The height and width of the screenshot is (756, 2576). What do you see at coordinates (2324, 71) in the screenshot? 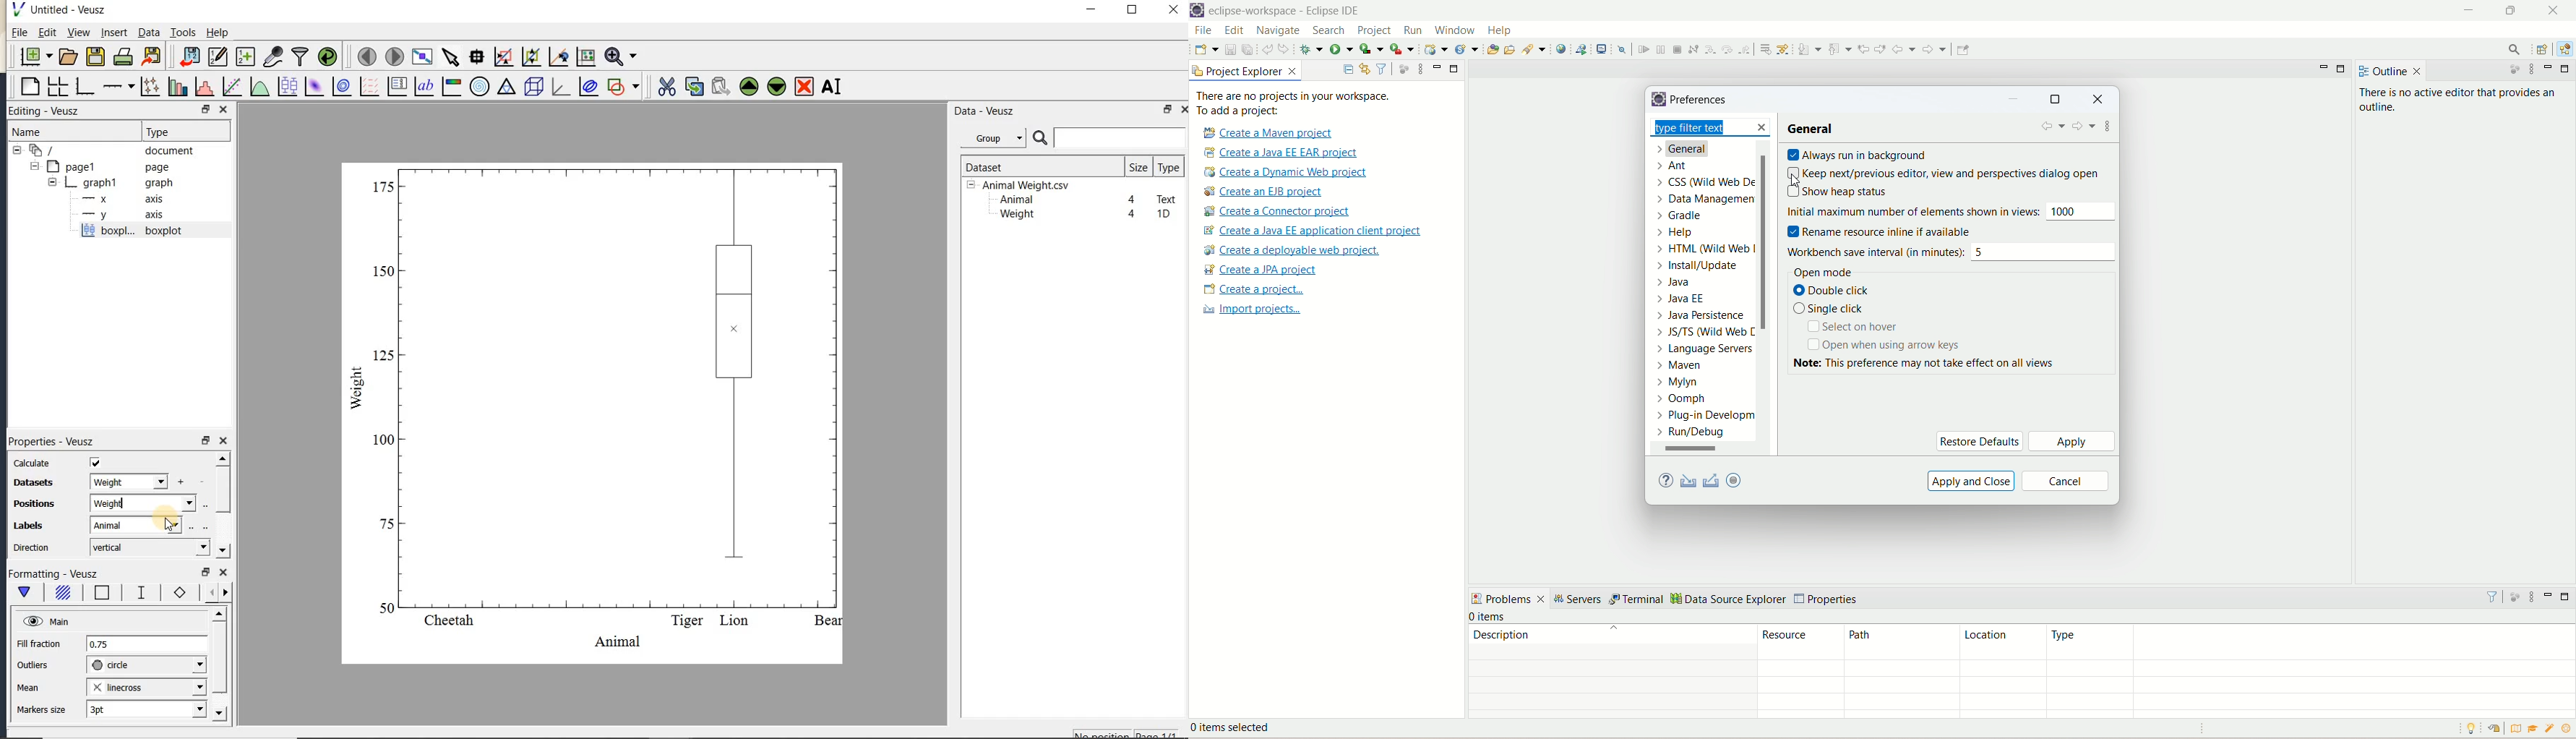
I see `minimize` at bounding box center [2324, 71].